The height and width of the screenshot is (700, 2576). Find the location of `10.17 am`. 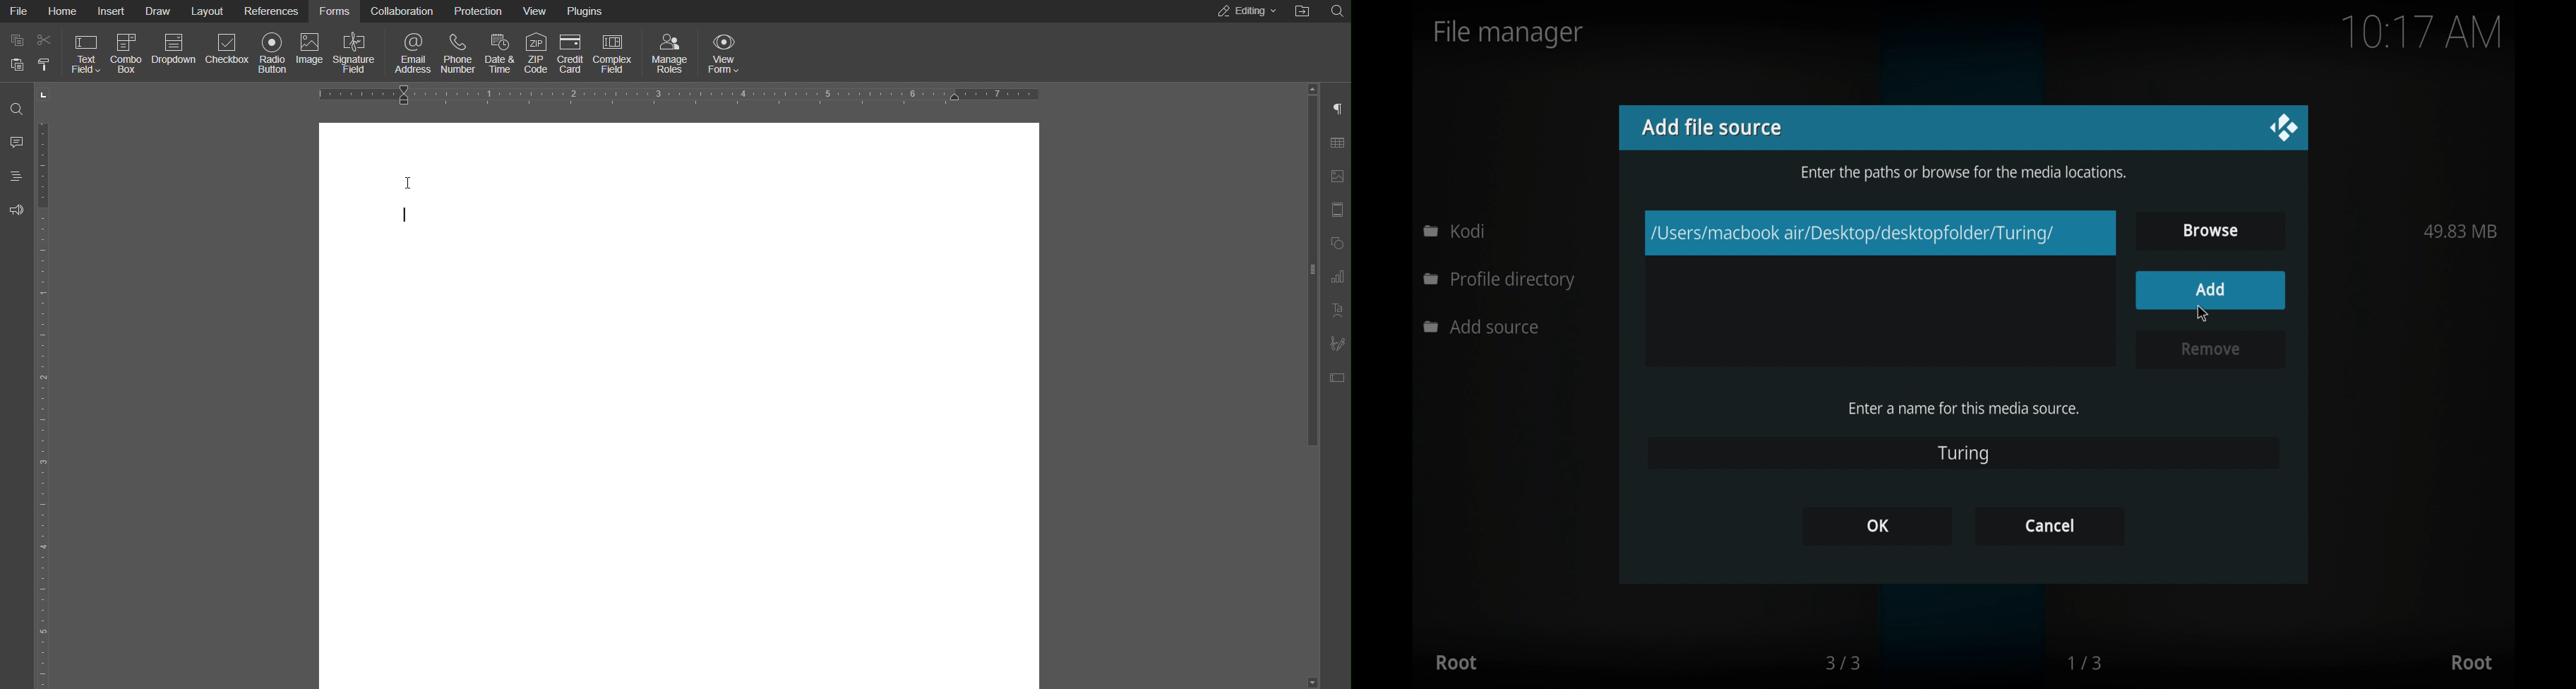

10.17 am is located at coordinates (2422, 32).